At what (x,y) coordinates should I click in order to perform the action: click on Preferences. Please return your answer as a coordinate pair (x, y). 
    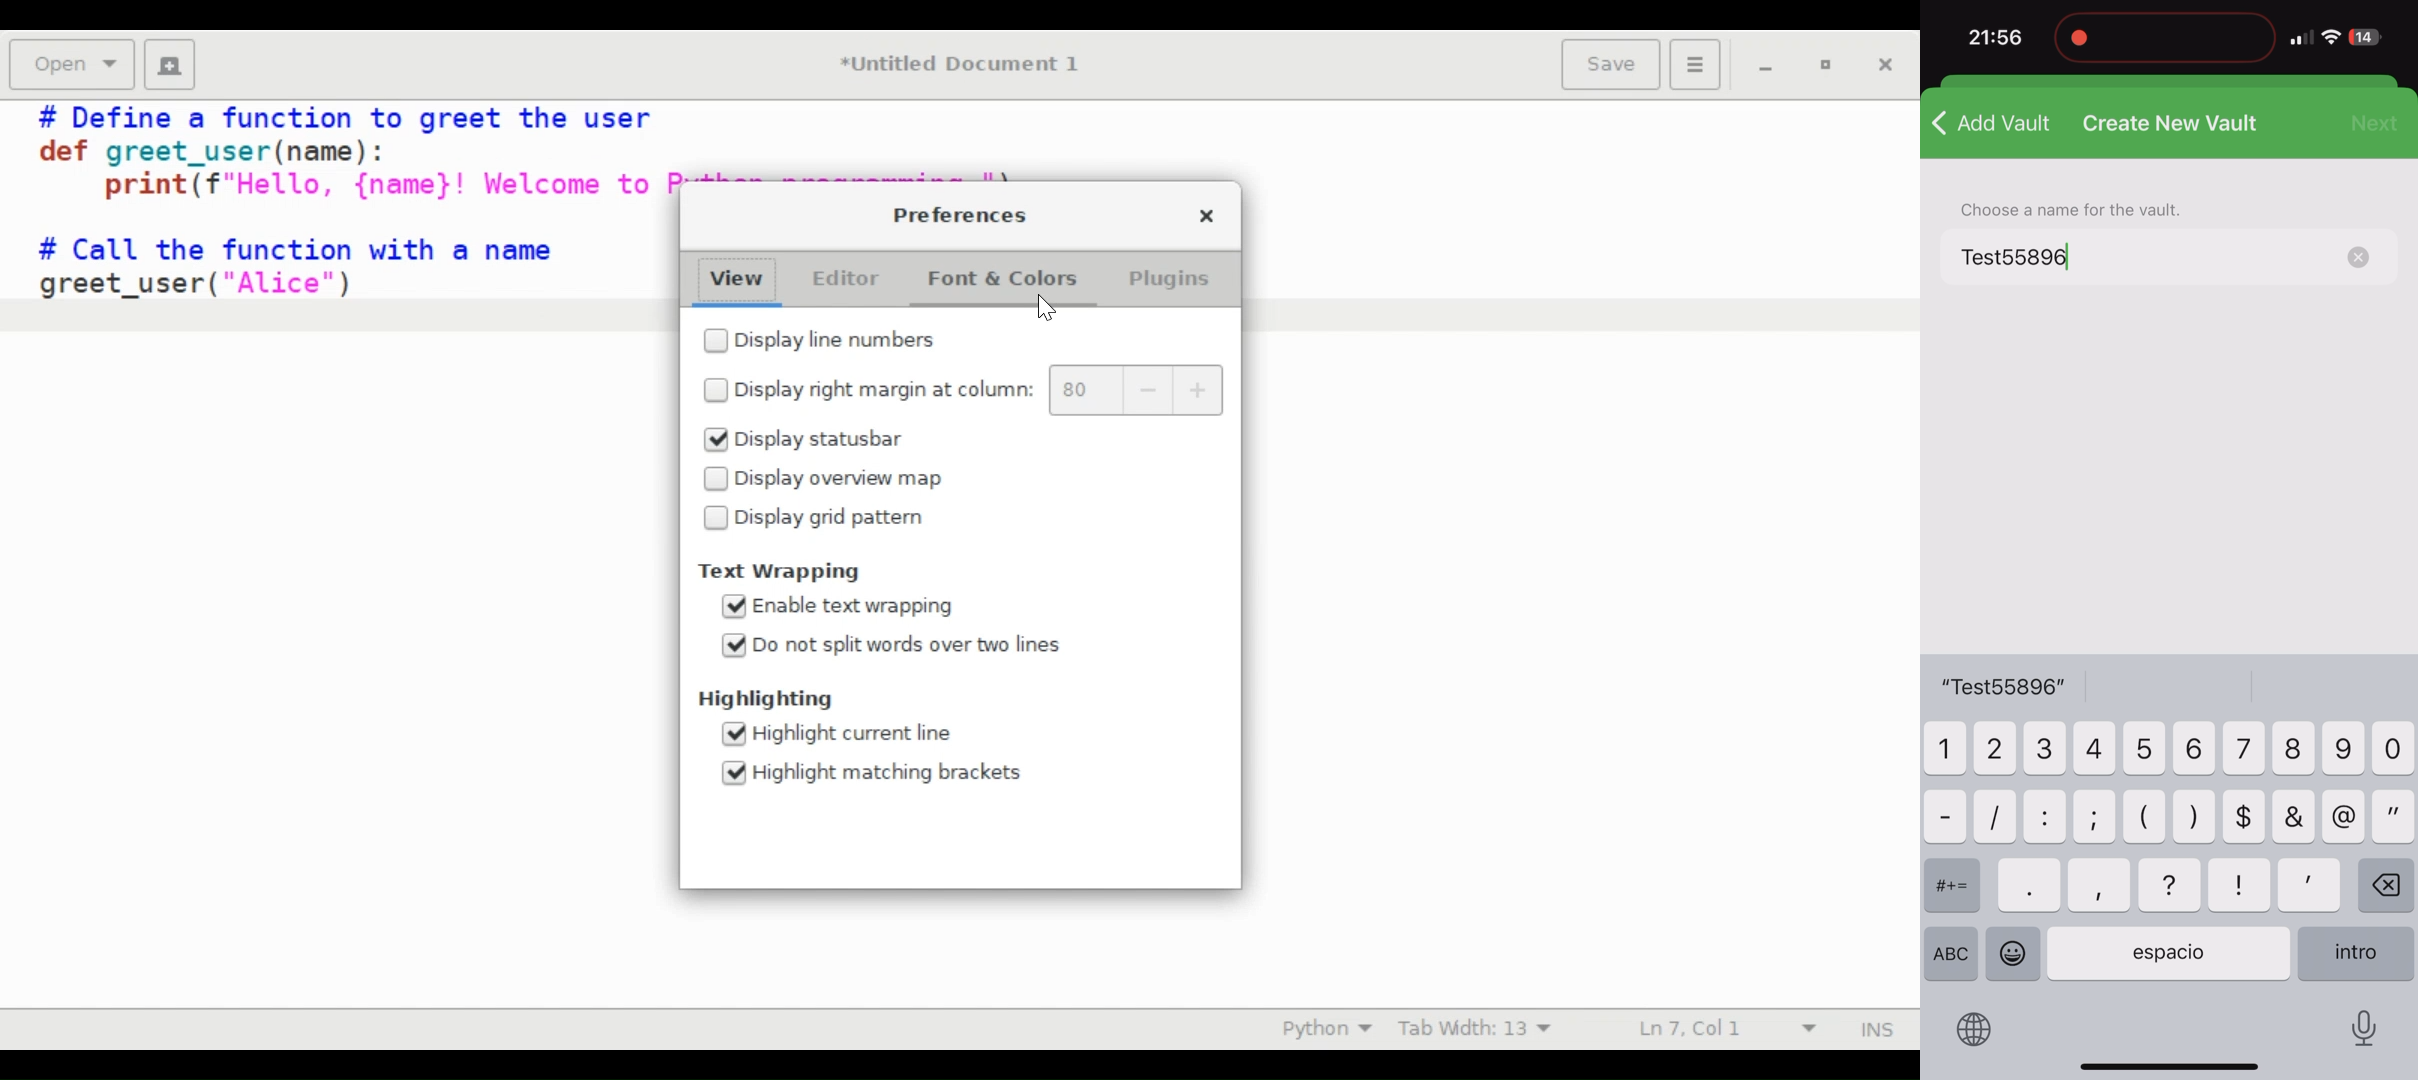
    Looking at the image, I should click on (1698, 63).